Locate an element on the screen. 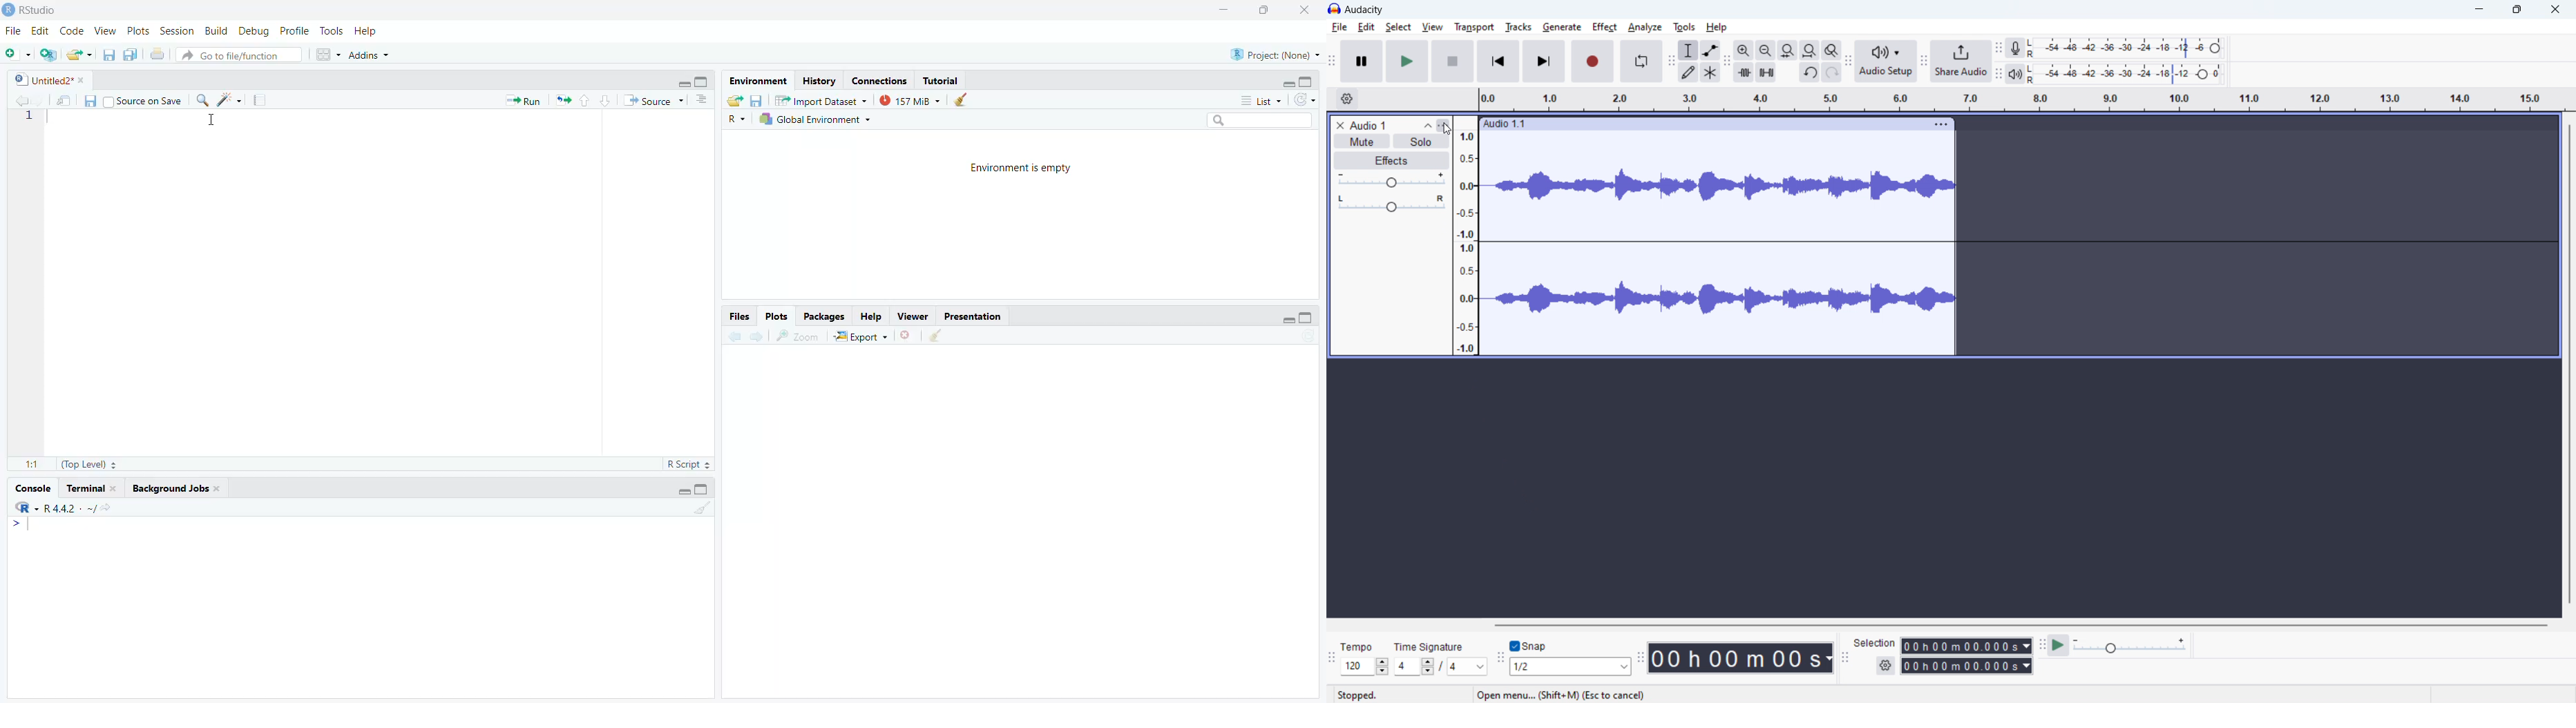 The height and width of the screenshot is (728, 2576). Console is located at coordinates (32, 487).